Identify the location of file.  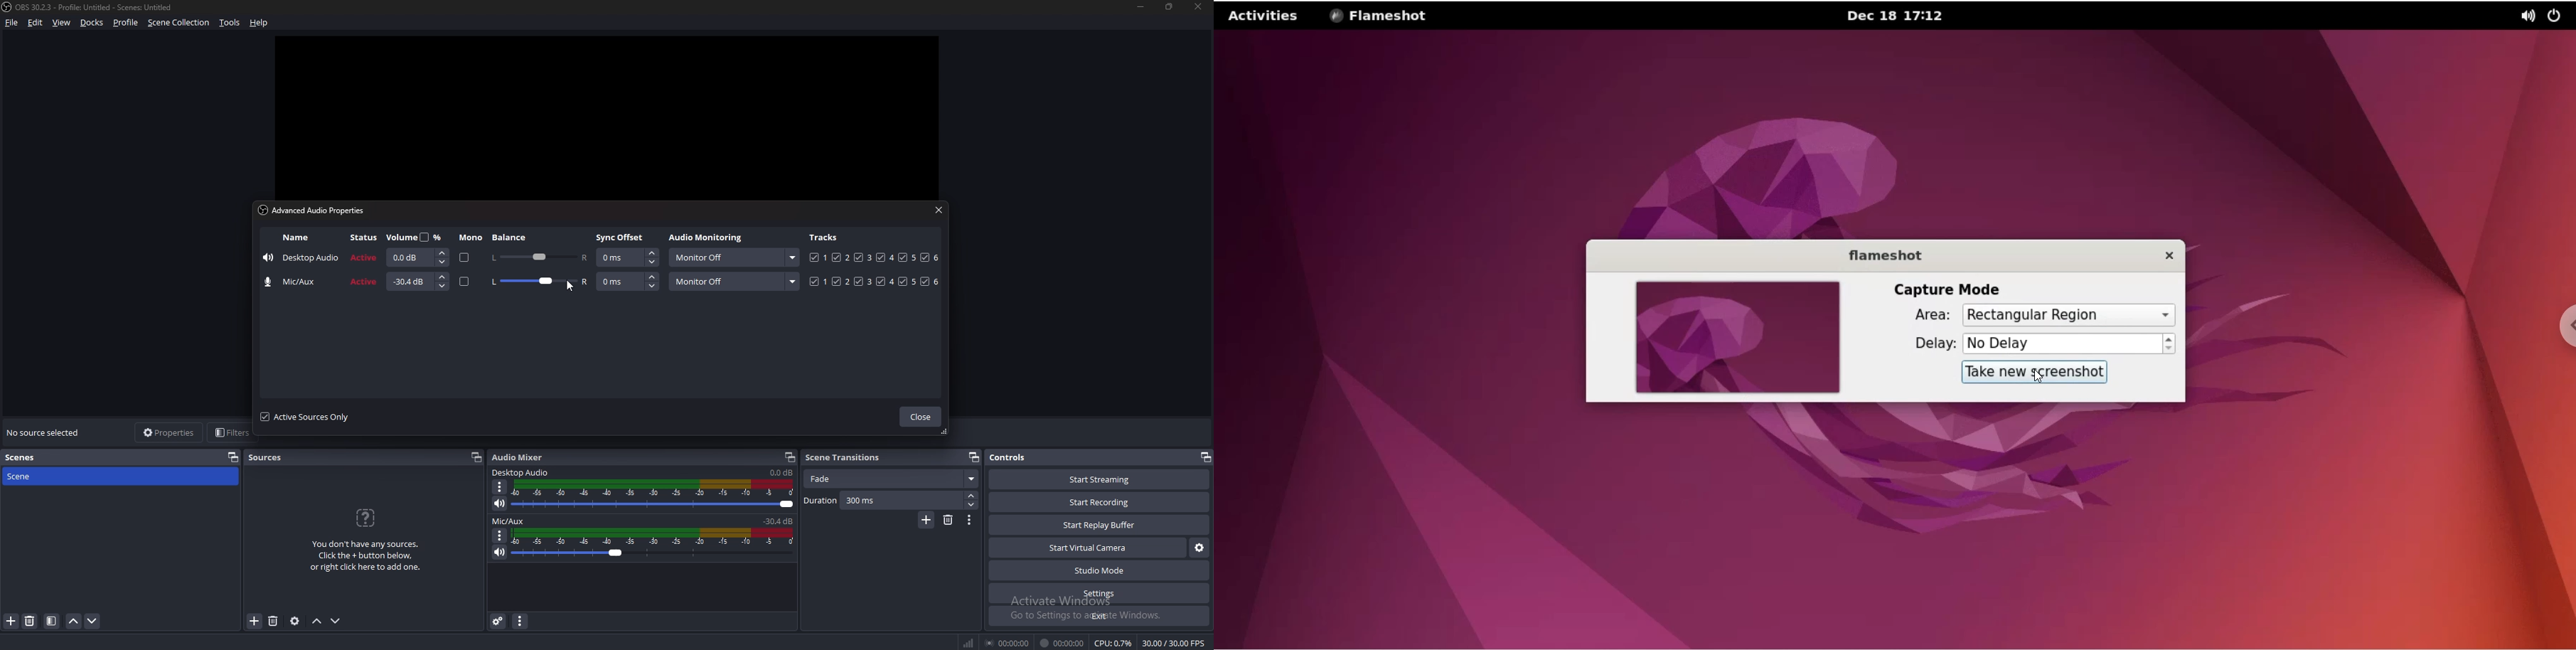
(13, 22).